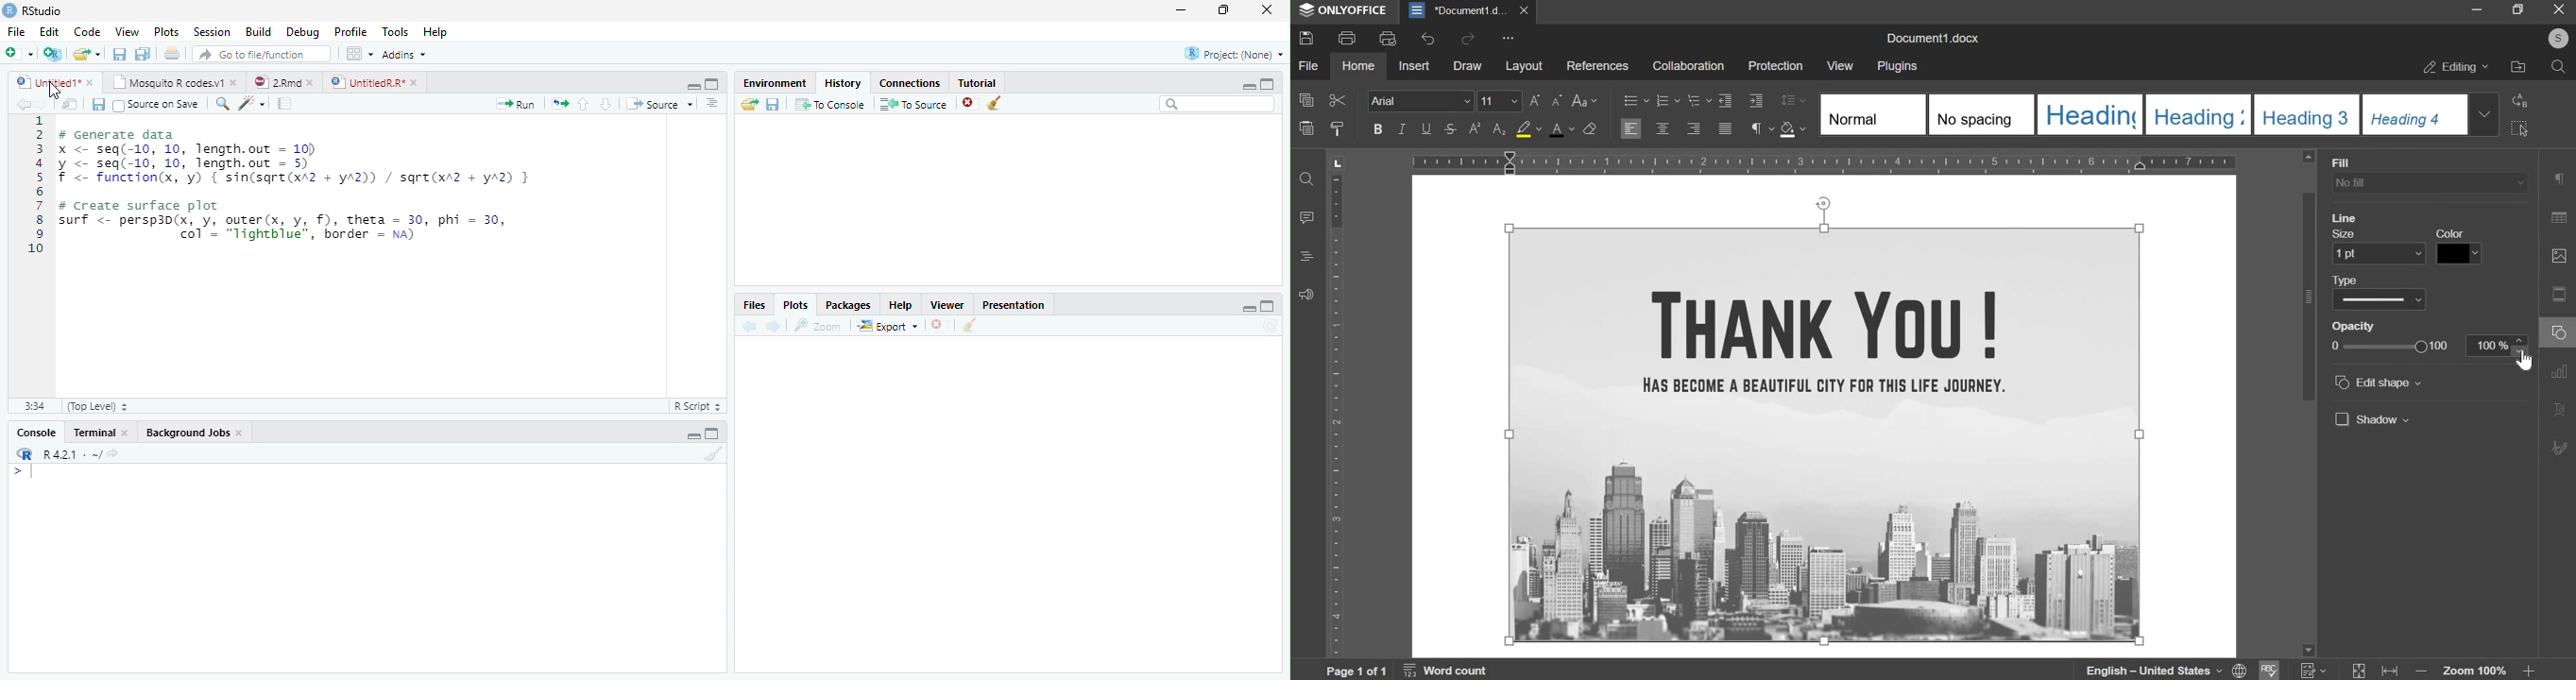 The height and width of the screenshot is (700, 2576). Describe the element at coordinates (126, 433) in the screenshot. I see `Close` at that location.